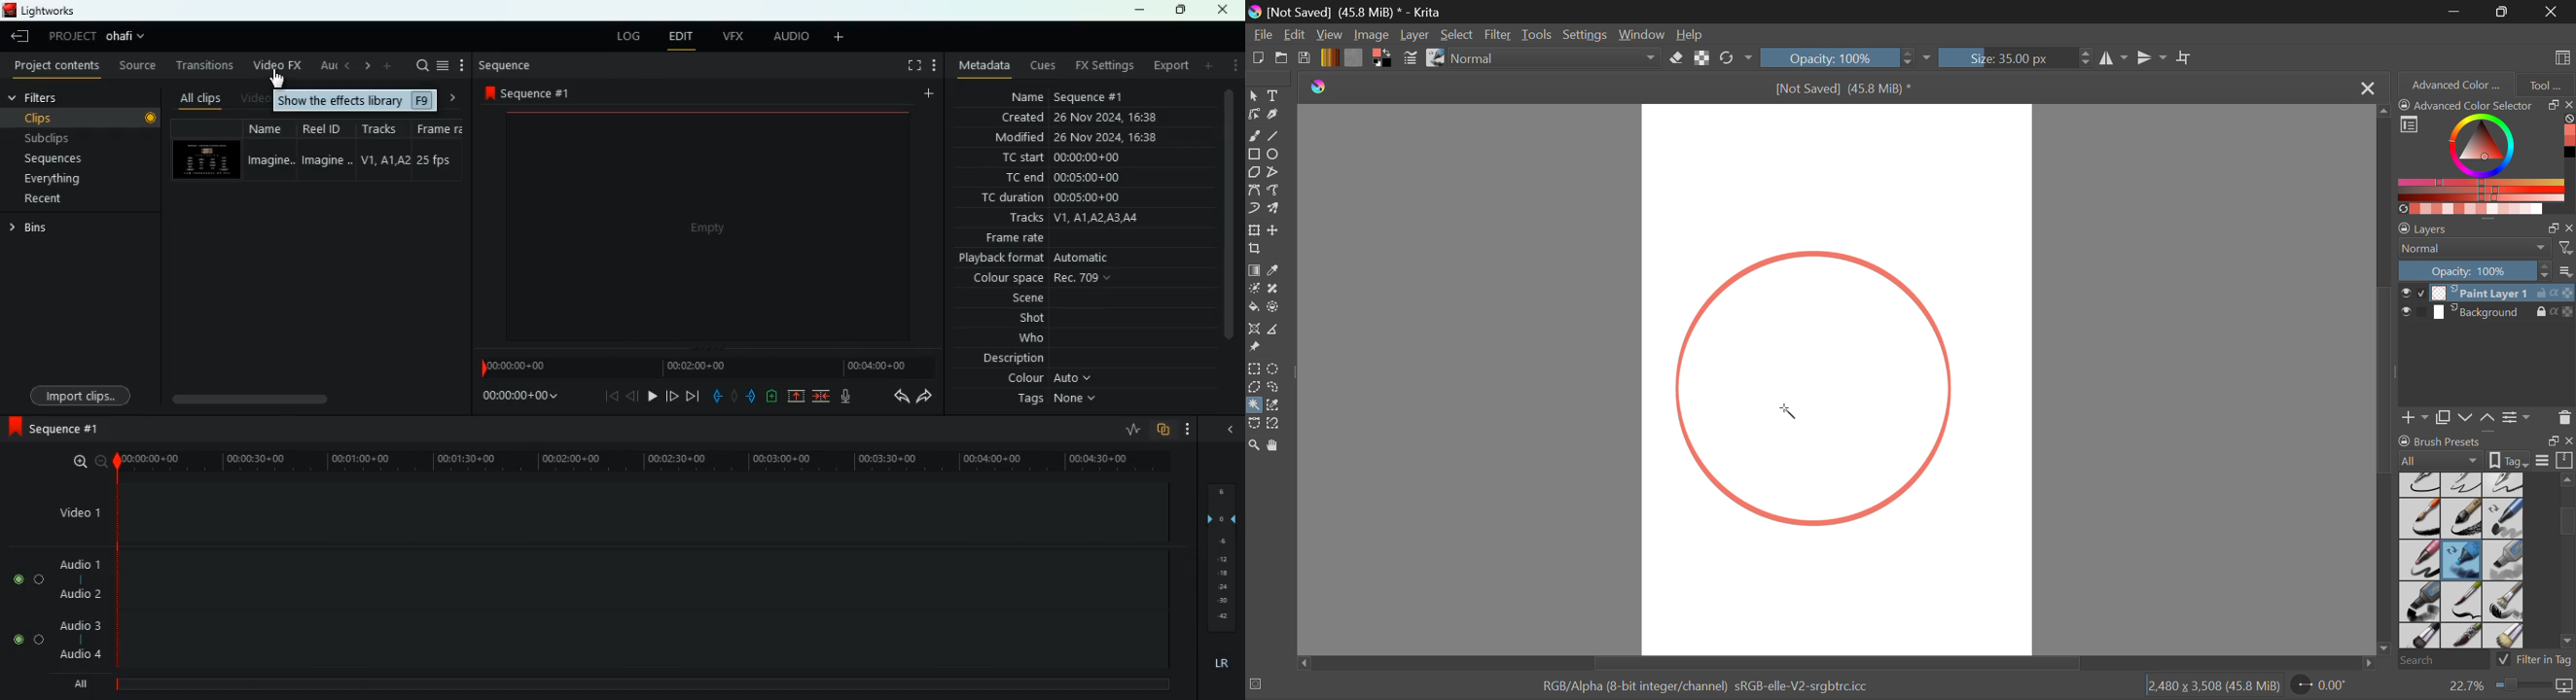 The width and height of the screenshot is (2576, 700). Describe the element at coordinates (517, 399) in the screenshot. I see `time` at that location.